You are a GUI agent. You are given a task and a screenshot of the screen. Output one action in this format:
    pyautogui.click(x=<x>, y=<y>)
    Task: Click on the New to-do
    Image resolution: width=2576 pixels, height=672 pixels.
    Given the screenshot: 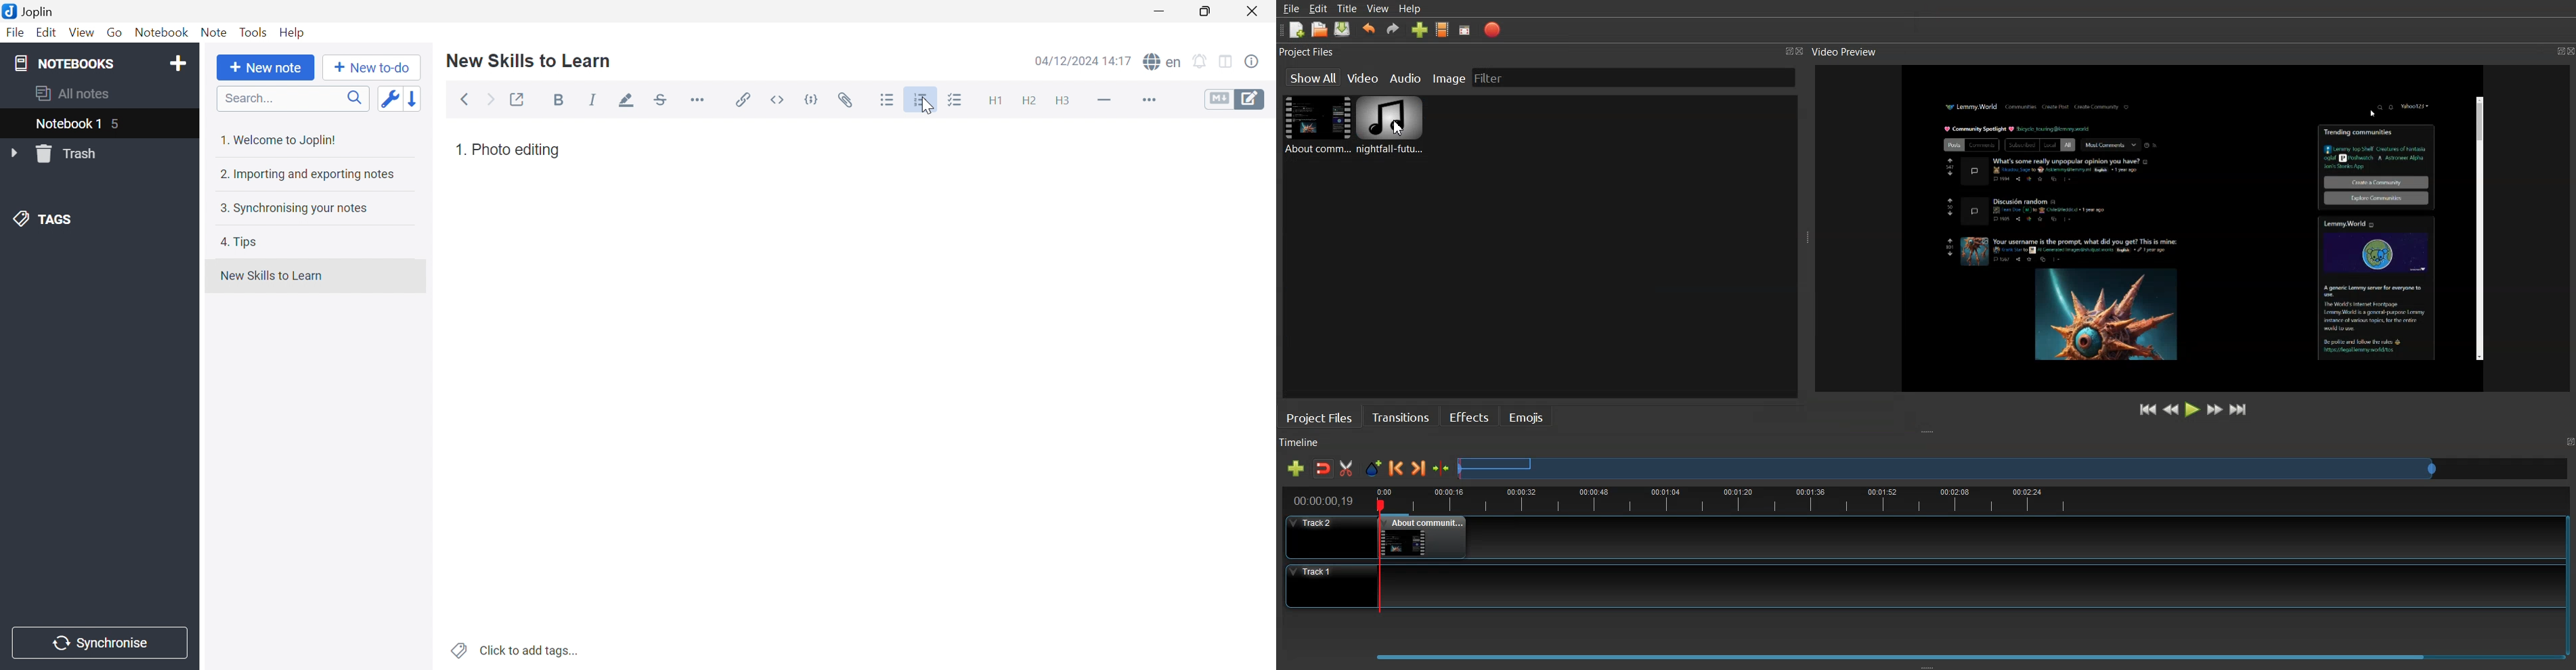 What is the action you would take?
    pyautogui.click(x=371, y=68)
    